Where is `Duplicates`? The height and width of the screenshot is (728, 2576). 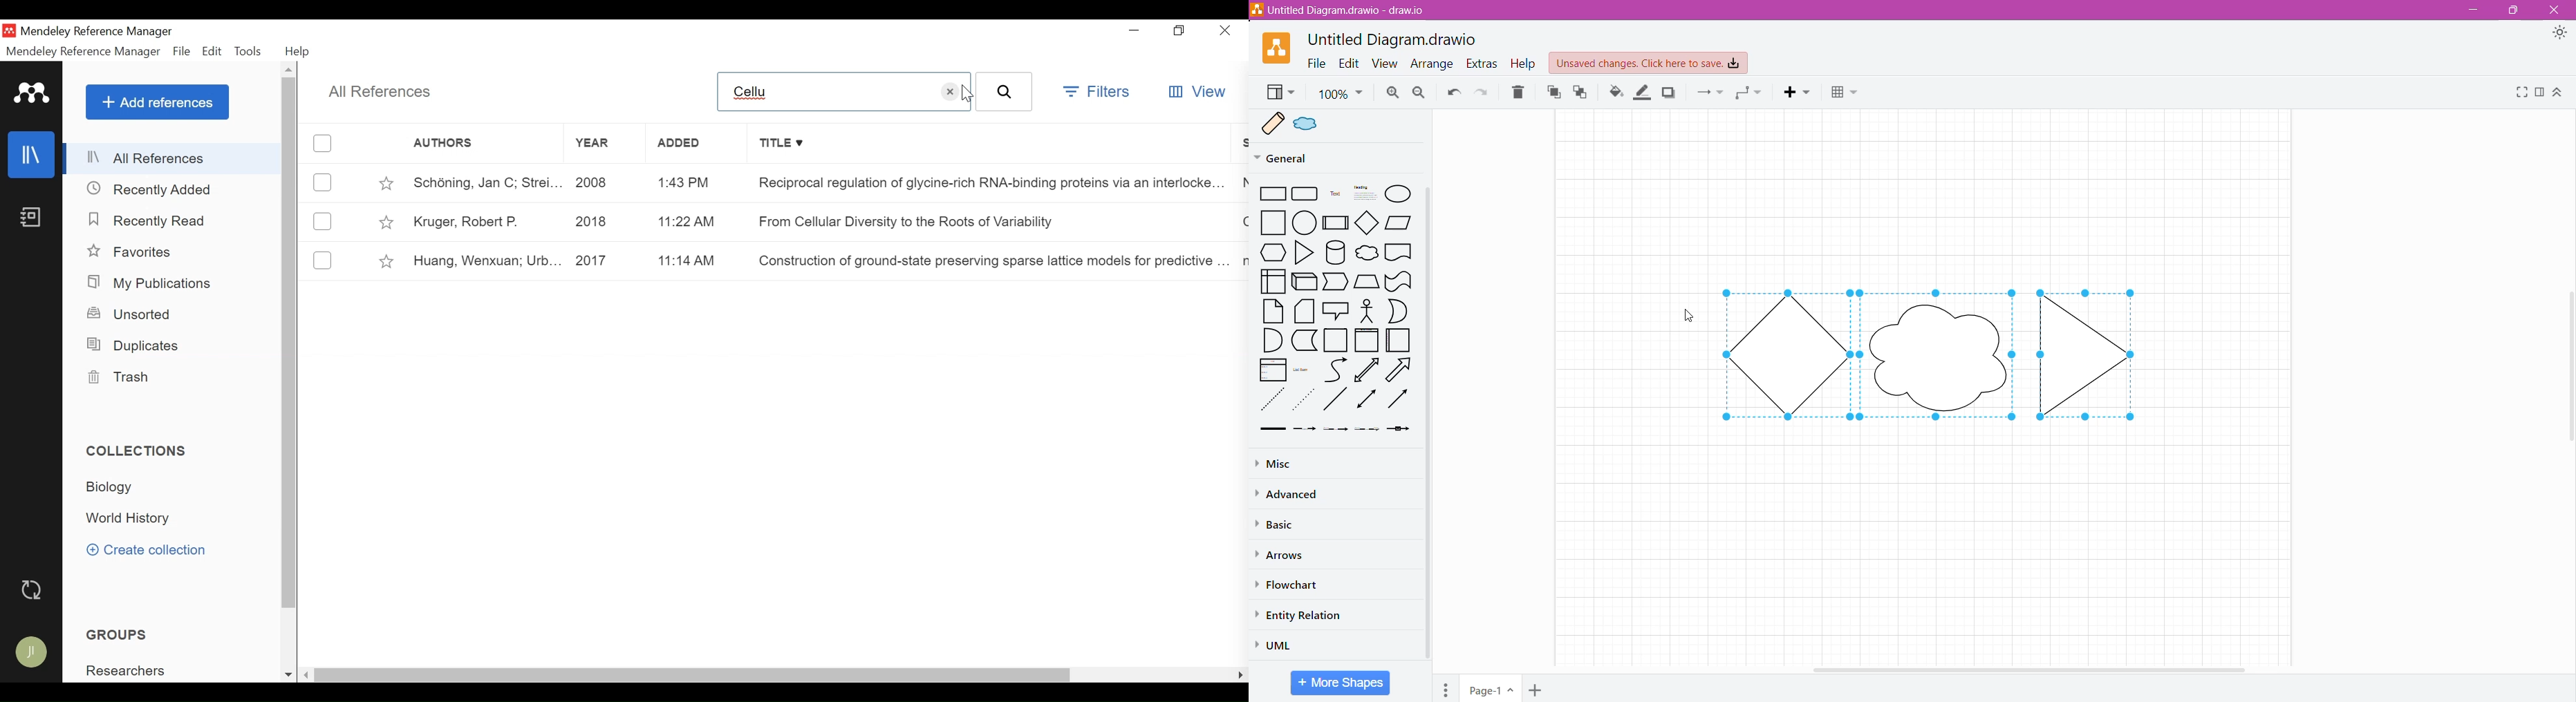
Duplicates is located at coordinates (139, 346).